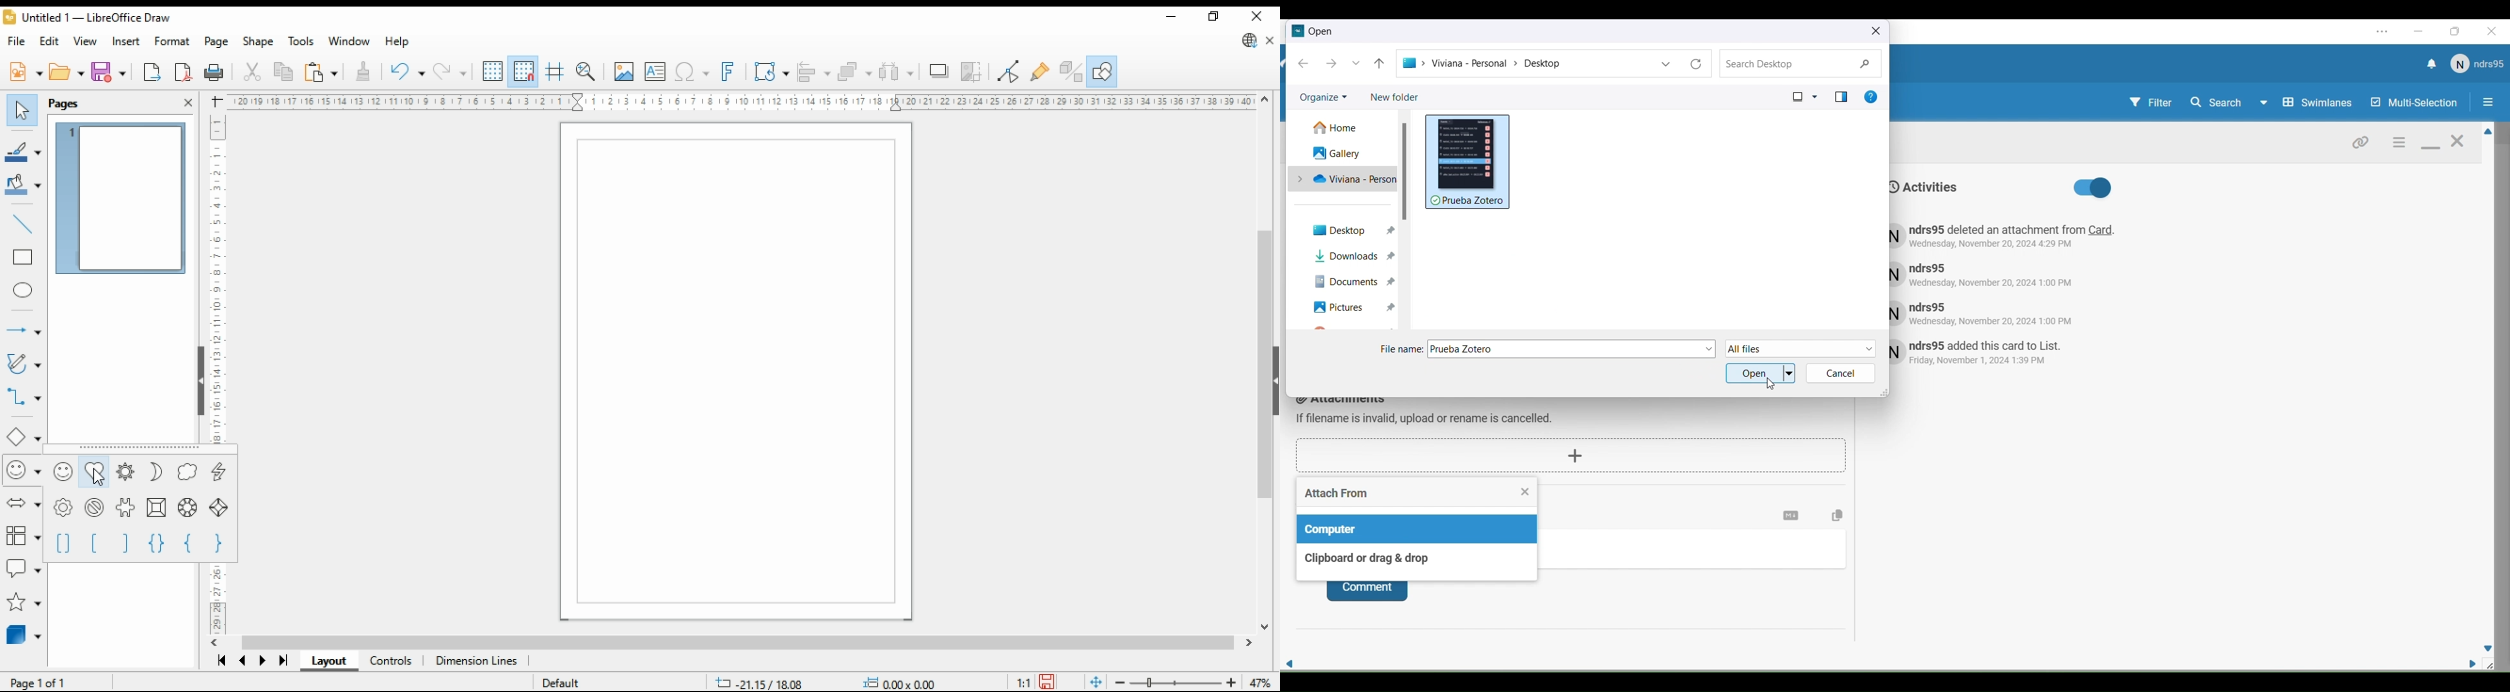 The height and width of the screenshot is (700, 2520). Describe the element at coordinates (1332, 63) in the screenshot. I see `Next` at that location.